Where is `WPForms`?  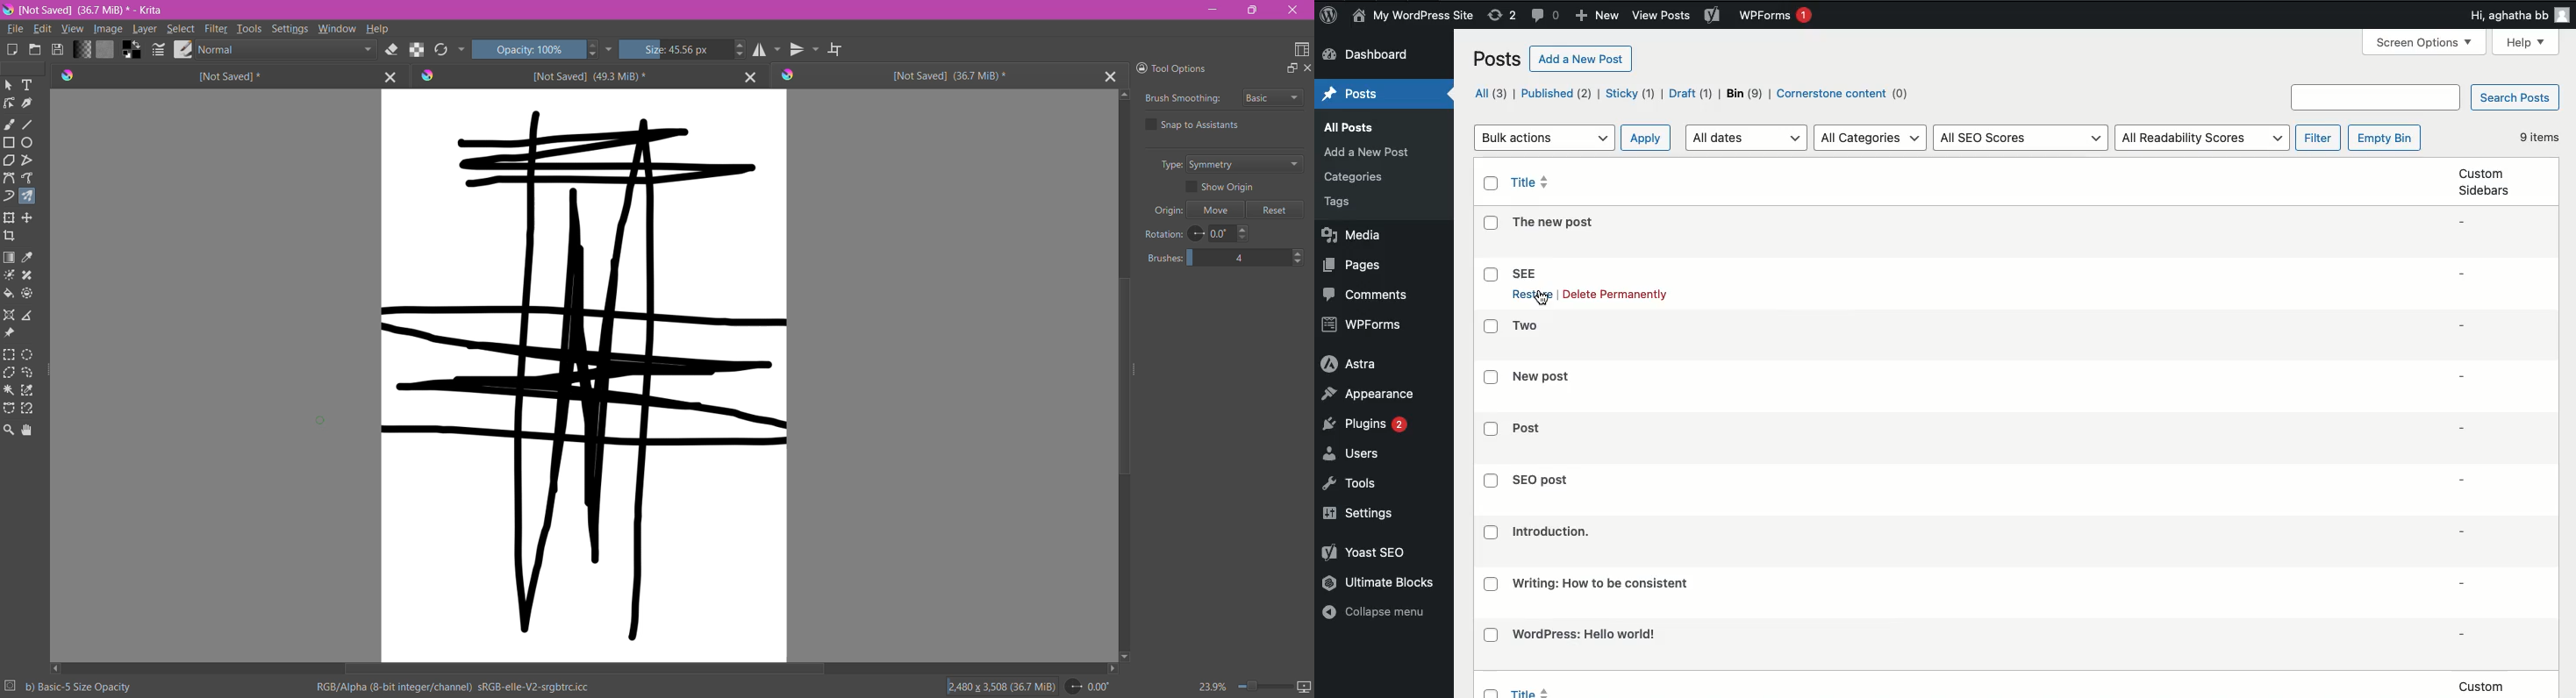
WPForms is located at coordinates (1365, 324).